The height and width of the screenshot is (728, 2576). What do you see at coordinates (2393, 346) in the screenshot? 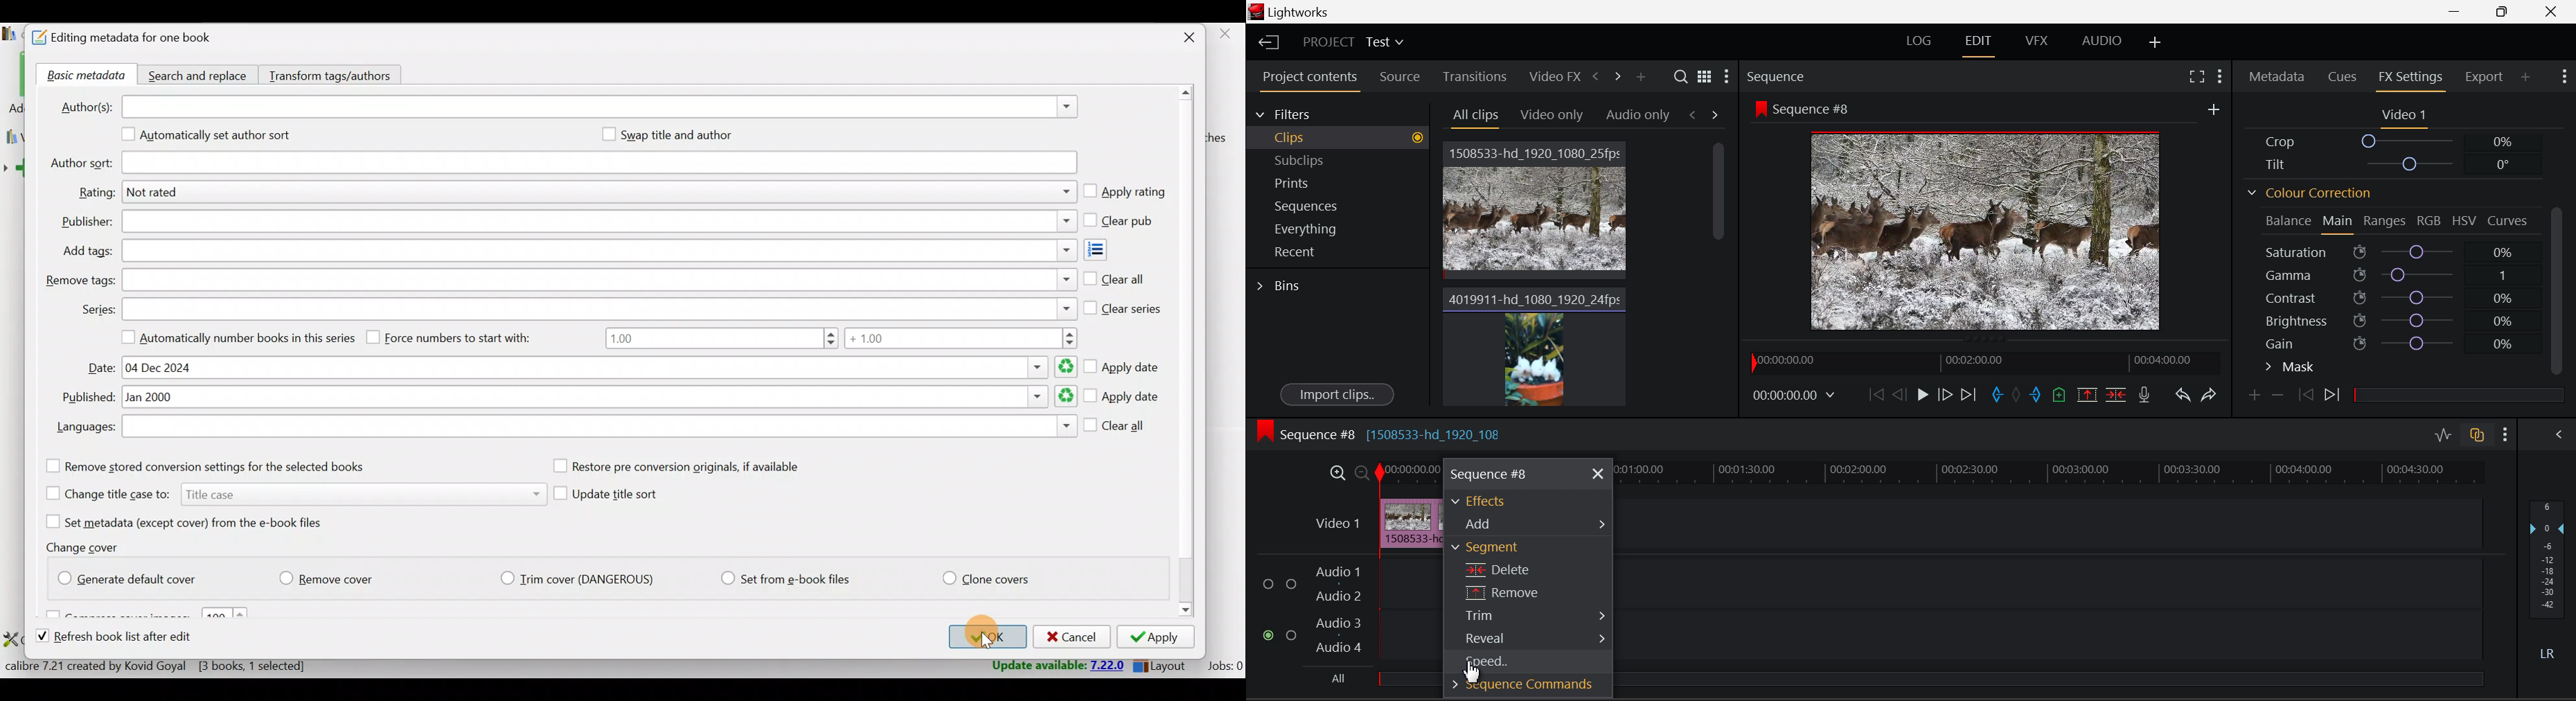
I see `Gain` at bounding box center [2393, 346].